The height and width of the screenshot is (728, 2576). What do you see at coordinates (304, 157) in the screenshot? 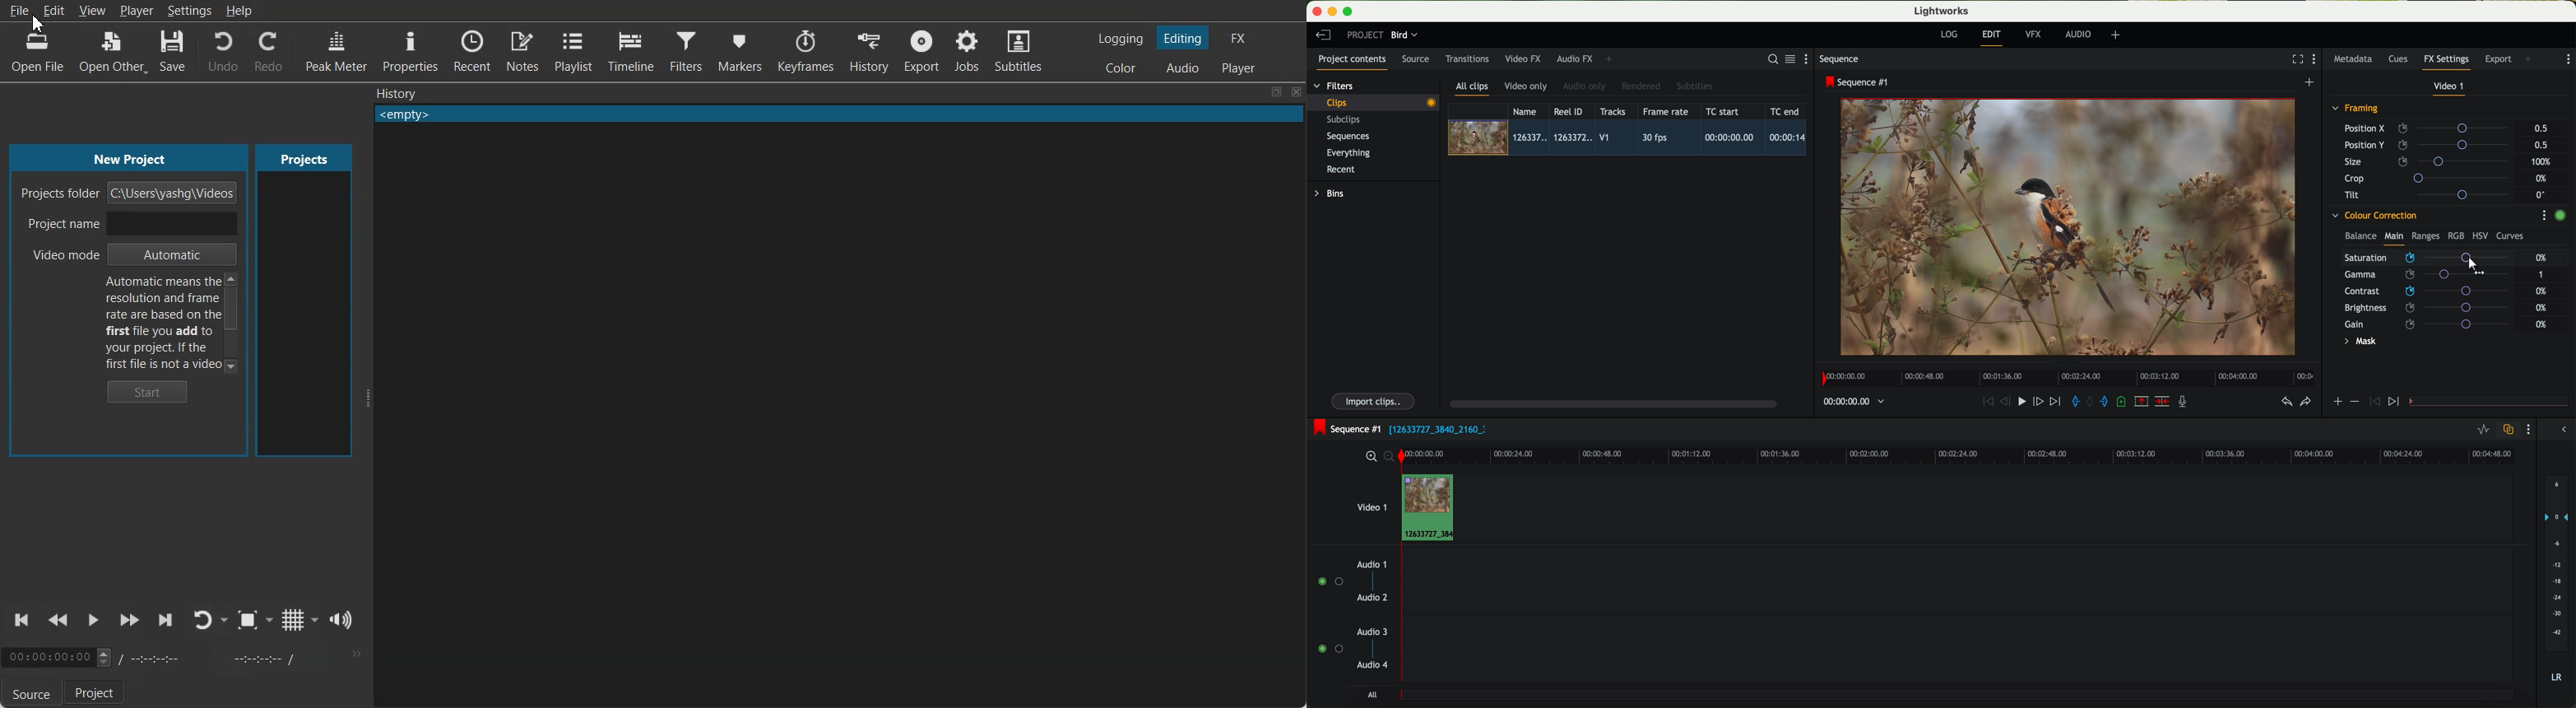
I see `Projects` at bounding box center [304, 157].